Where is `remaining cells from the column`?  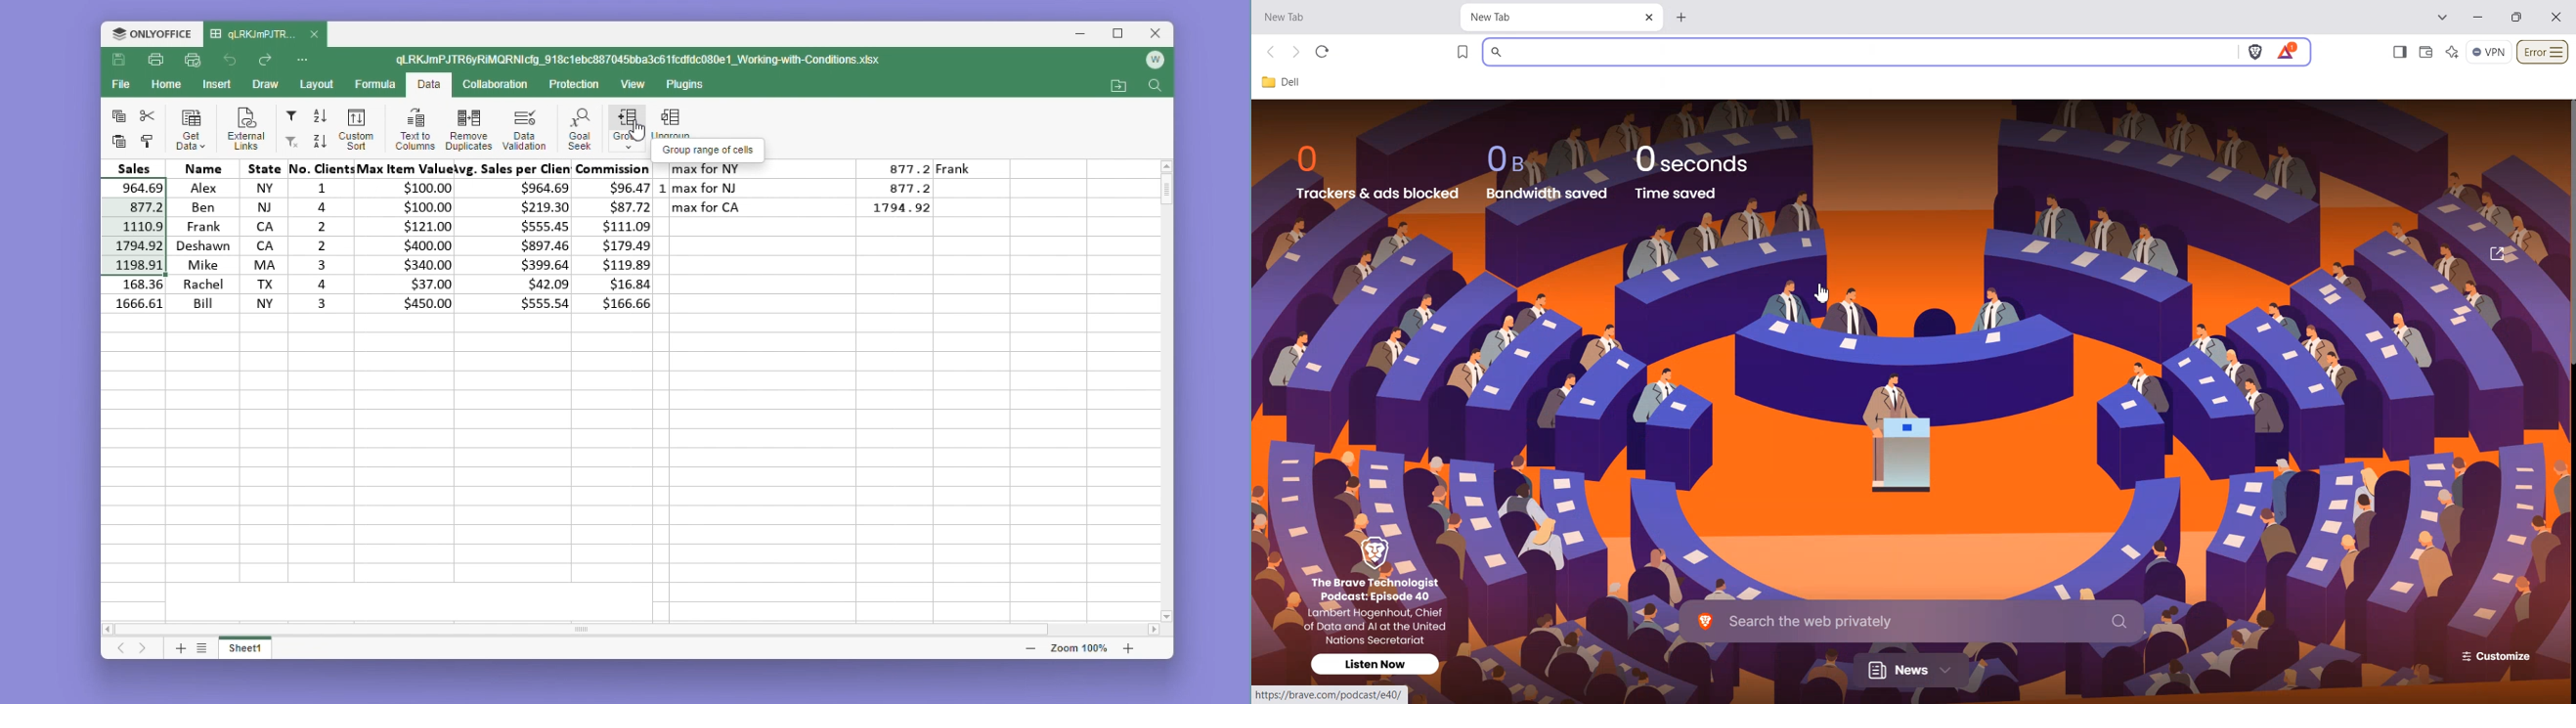 remaining cells from the column is located at coordinates (137, 296).